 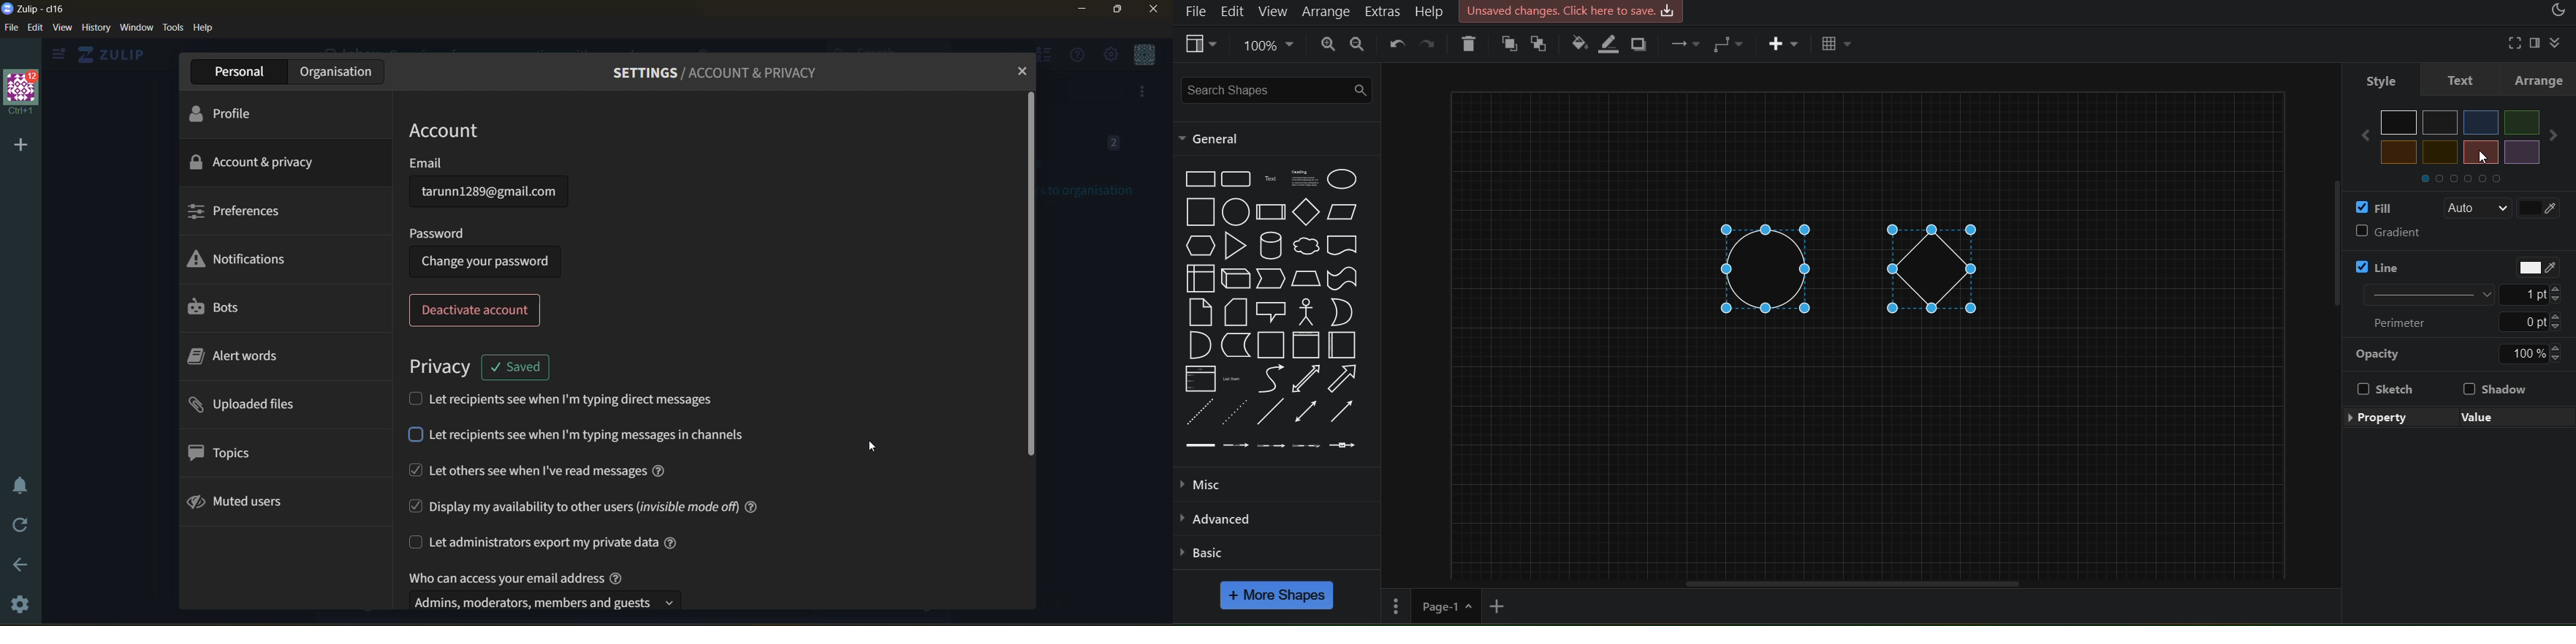 I want to click on Rectangle, so click(x=1200, y=180).